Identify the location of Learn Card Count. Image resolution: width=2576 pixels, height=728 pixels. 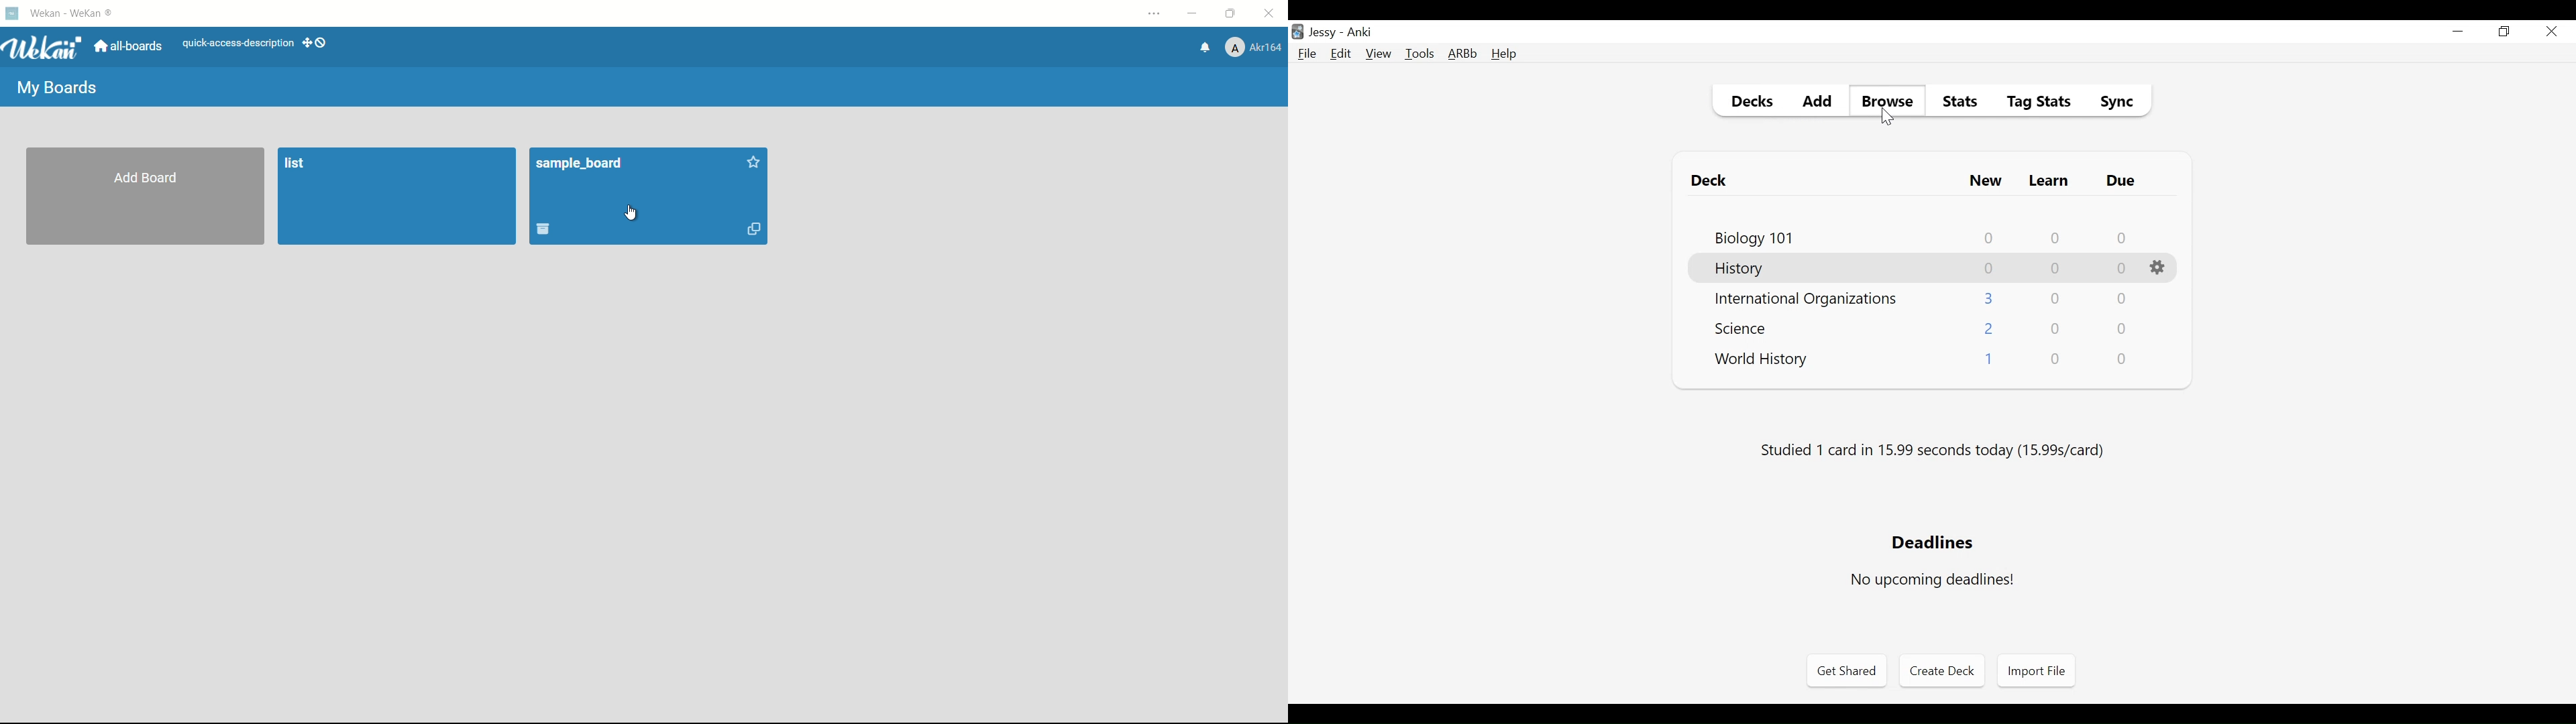
(2057, 359).